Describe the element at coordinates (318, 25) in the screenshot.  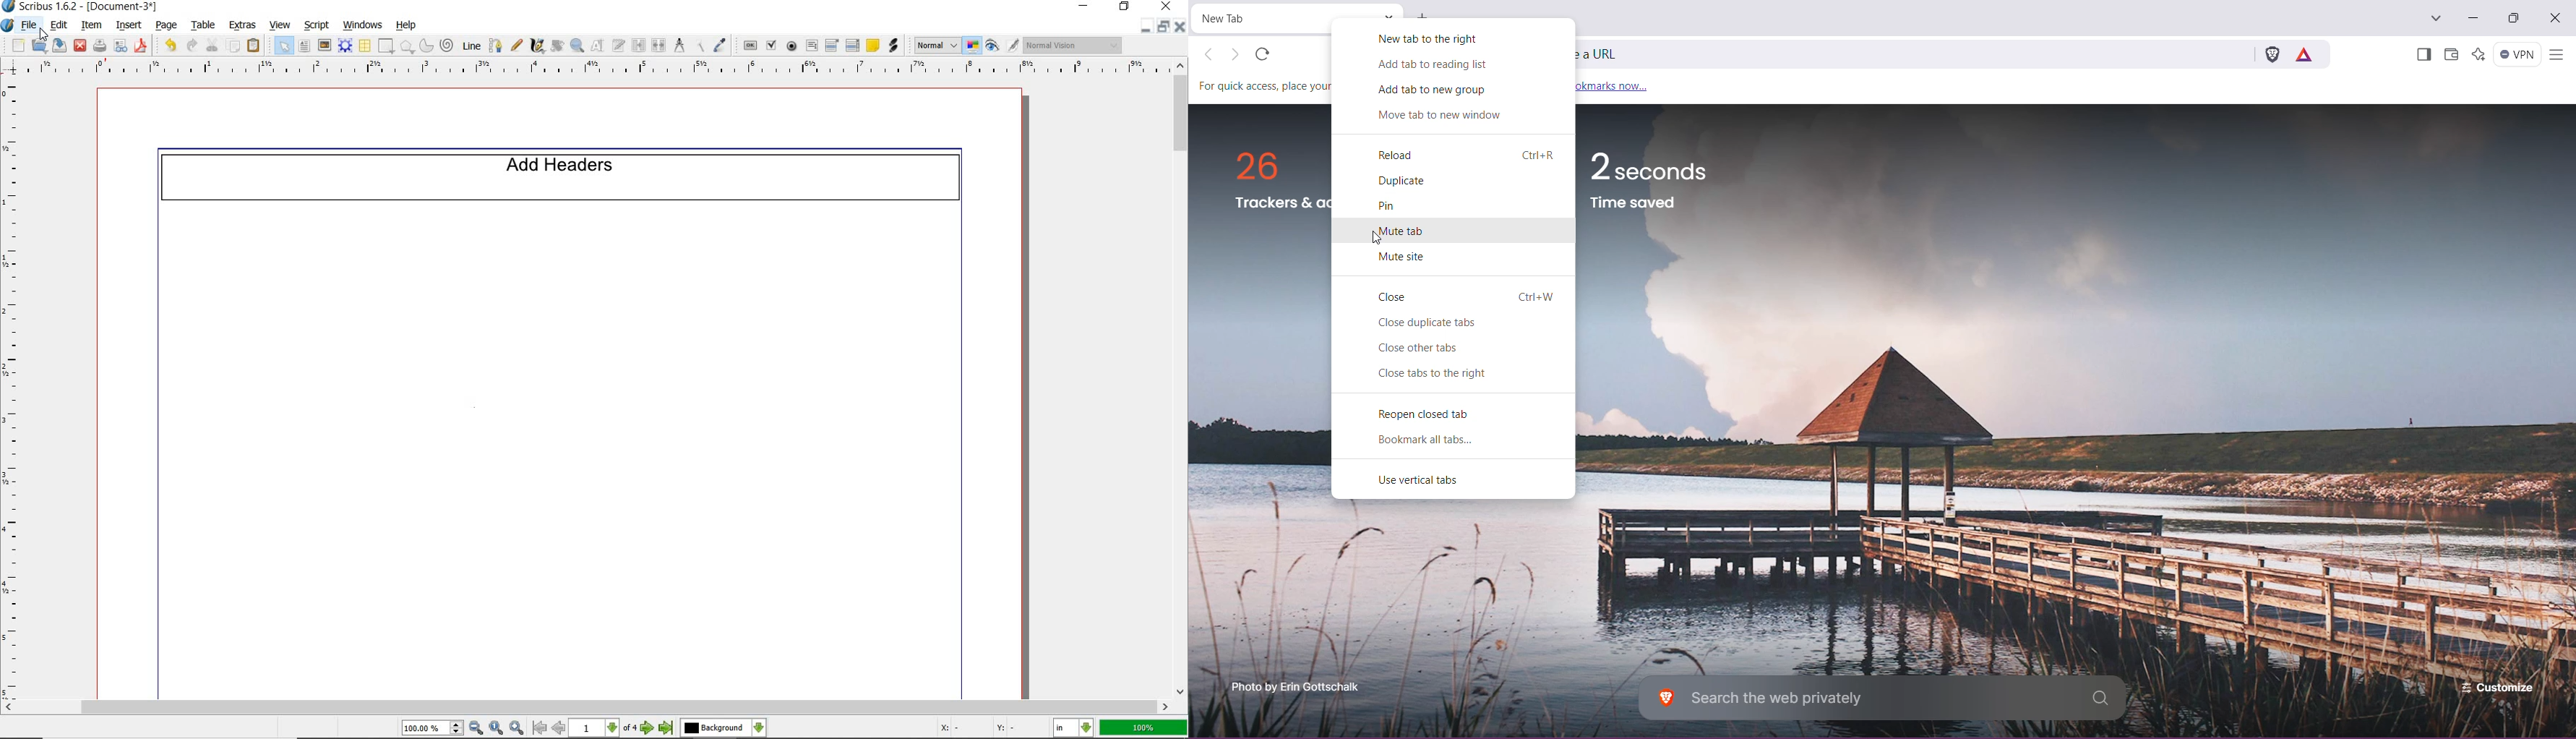
I see `script` at that location.